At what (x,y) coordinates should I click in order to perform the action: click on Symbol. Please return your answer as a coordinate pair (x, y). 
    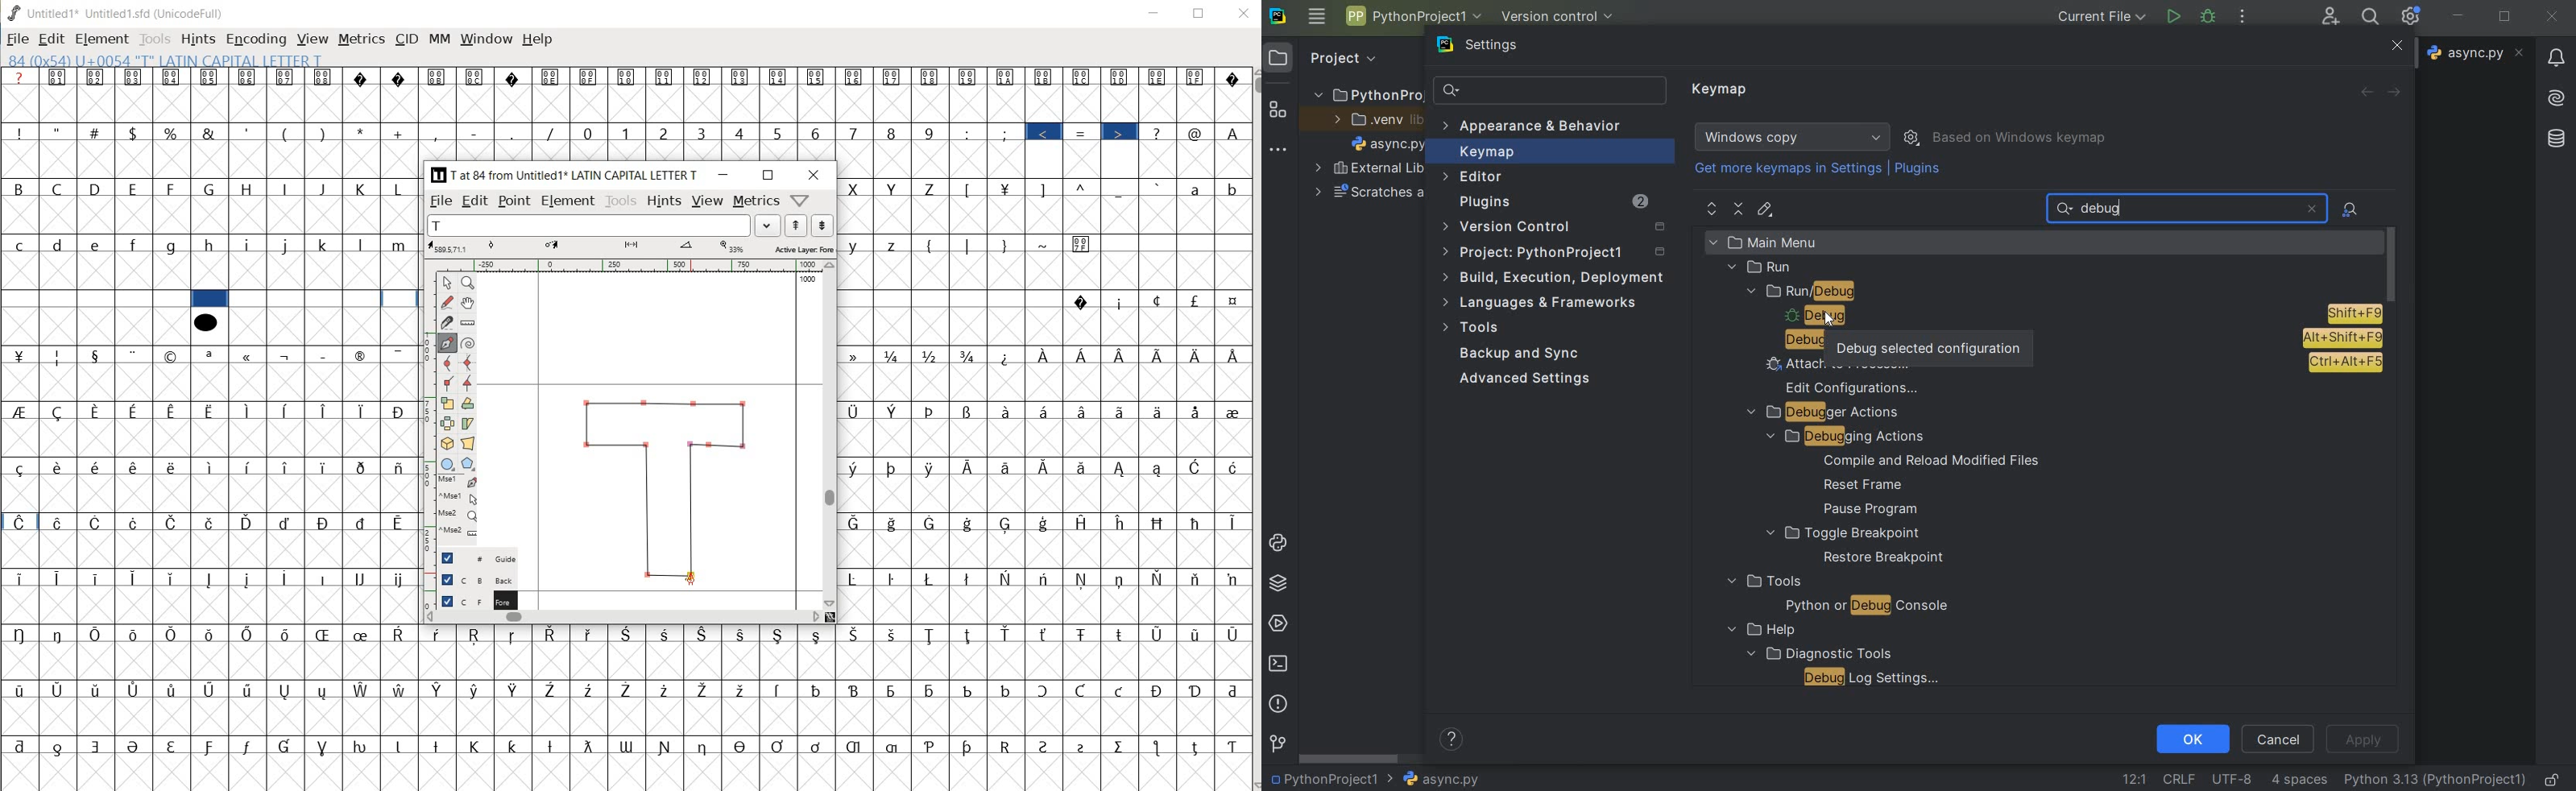
    Looking at the image, I should click on (970, 635).